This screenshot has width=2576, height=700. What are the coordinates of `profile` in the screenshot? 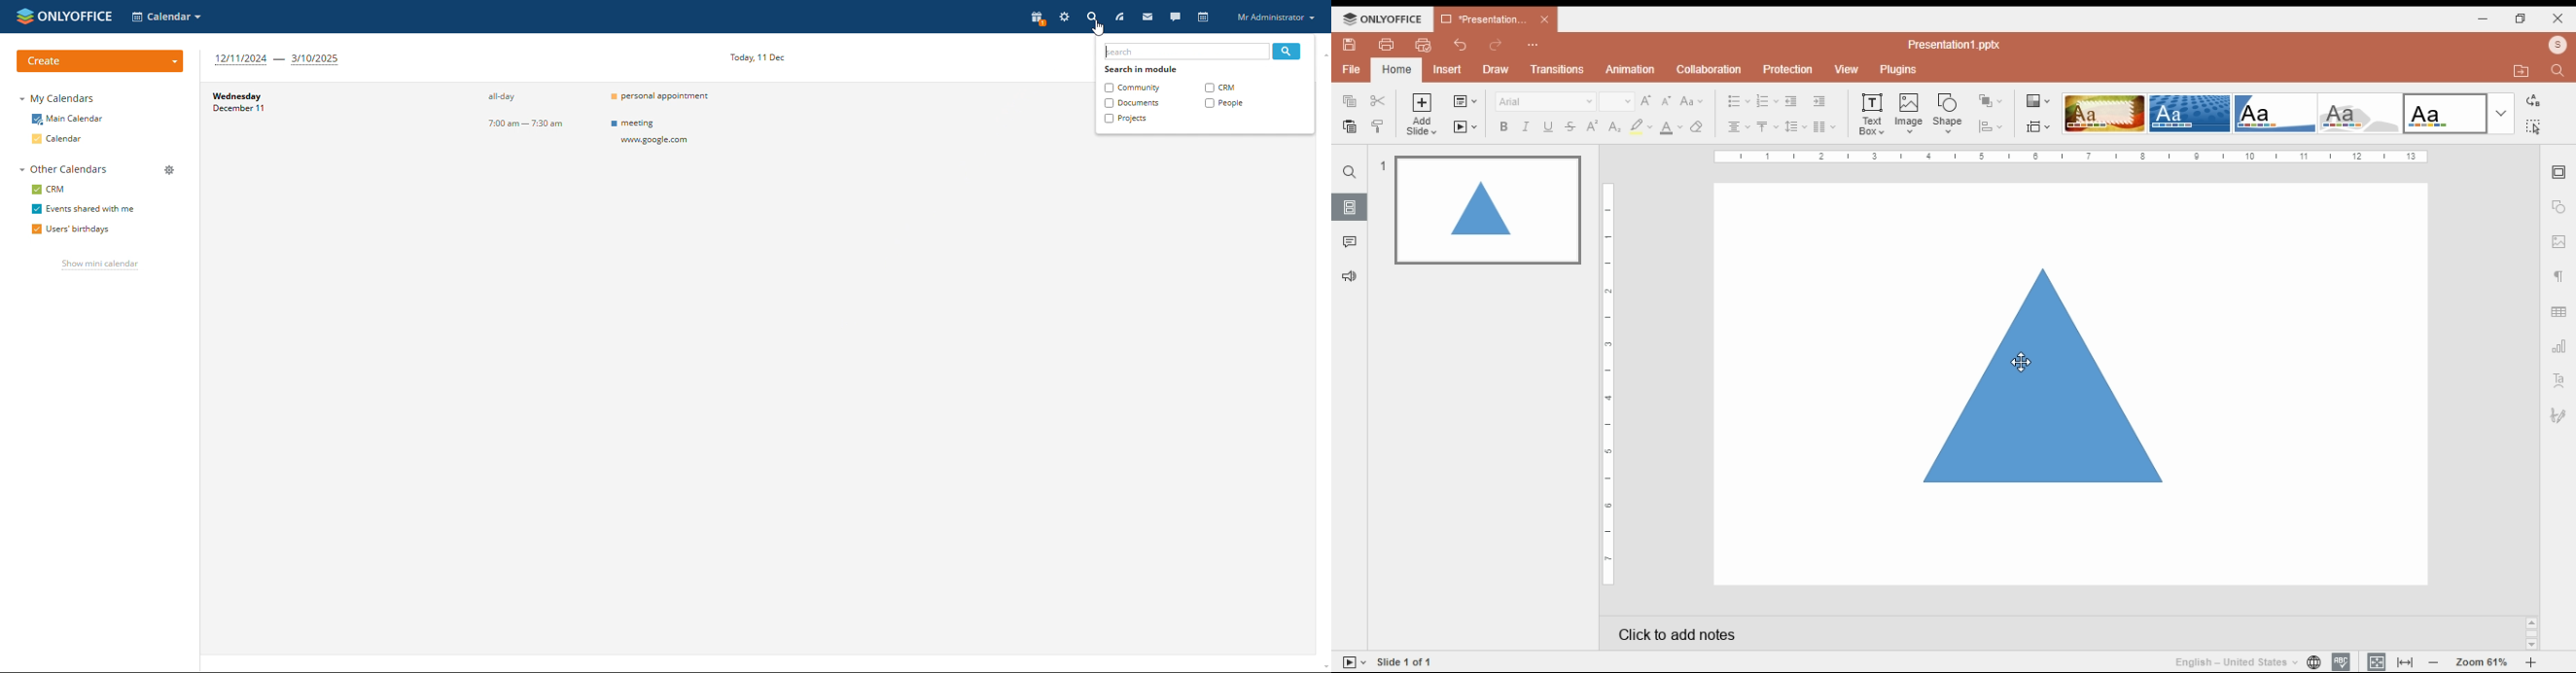 It's located at (1275, 17).